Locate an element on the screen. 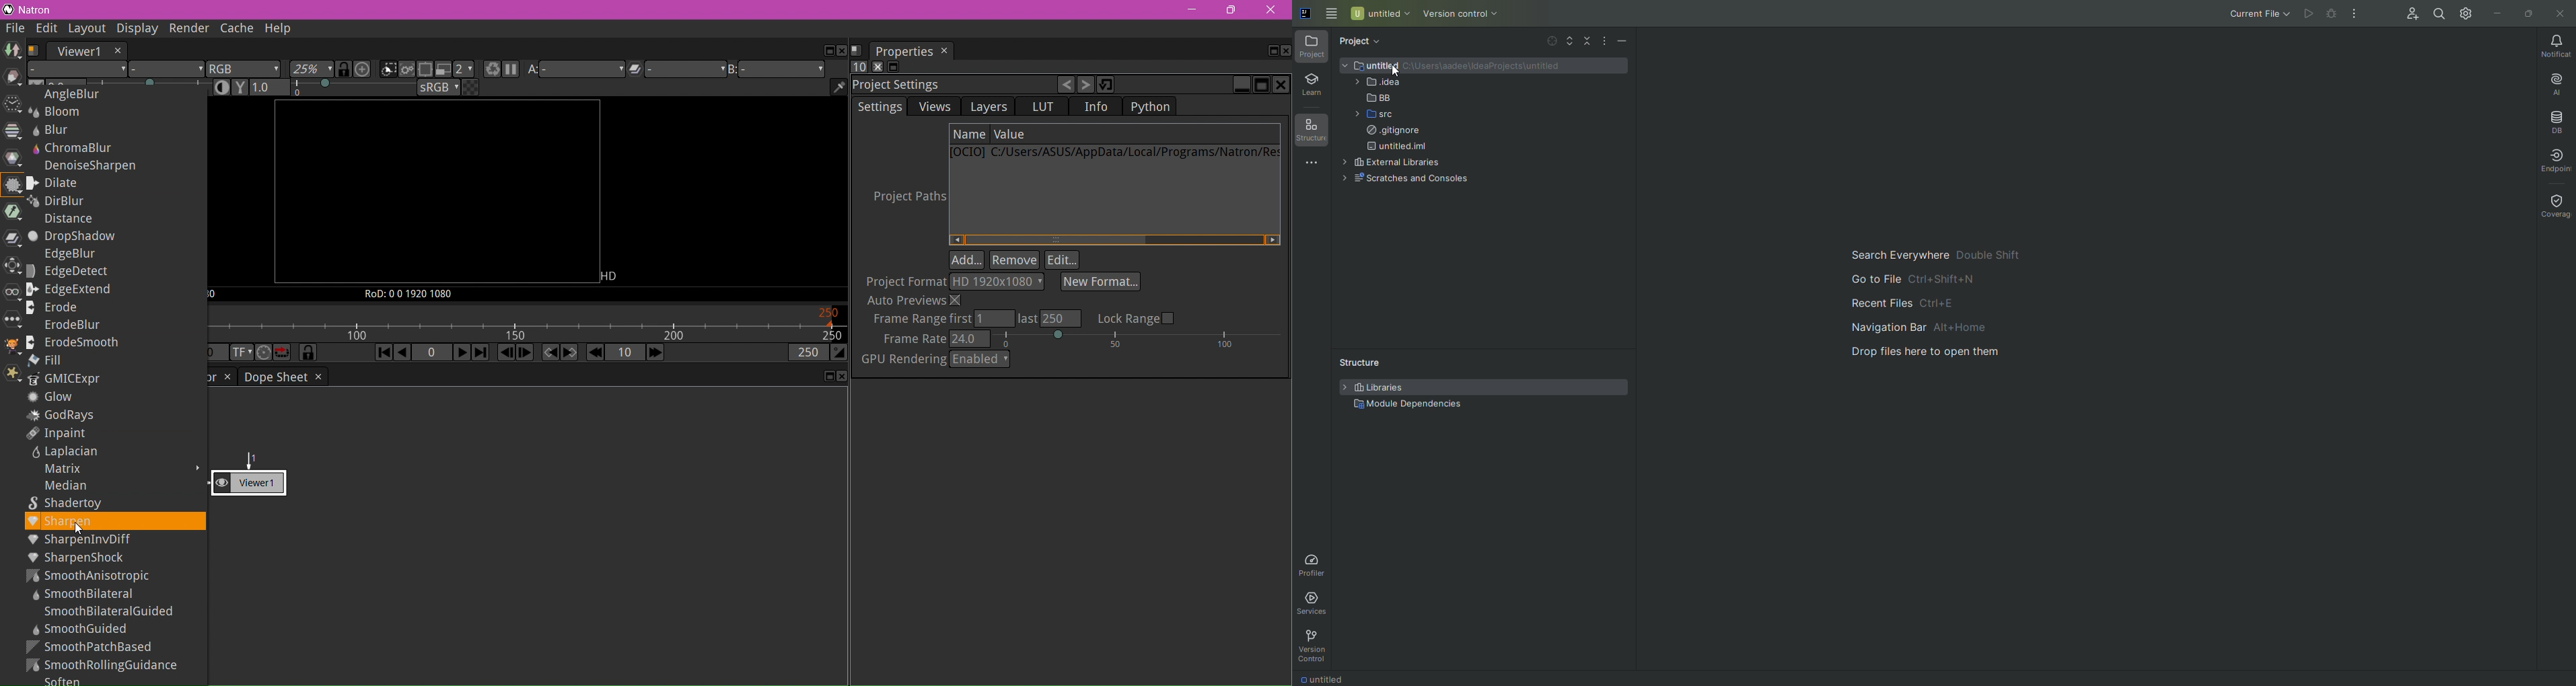 This screenshot has height=700, width=2576. Float pane is located at coordinates (826, 51).